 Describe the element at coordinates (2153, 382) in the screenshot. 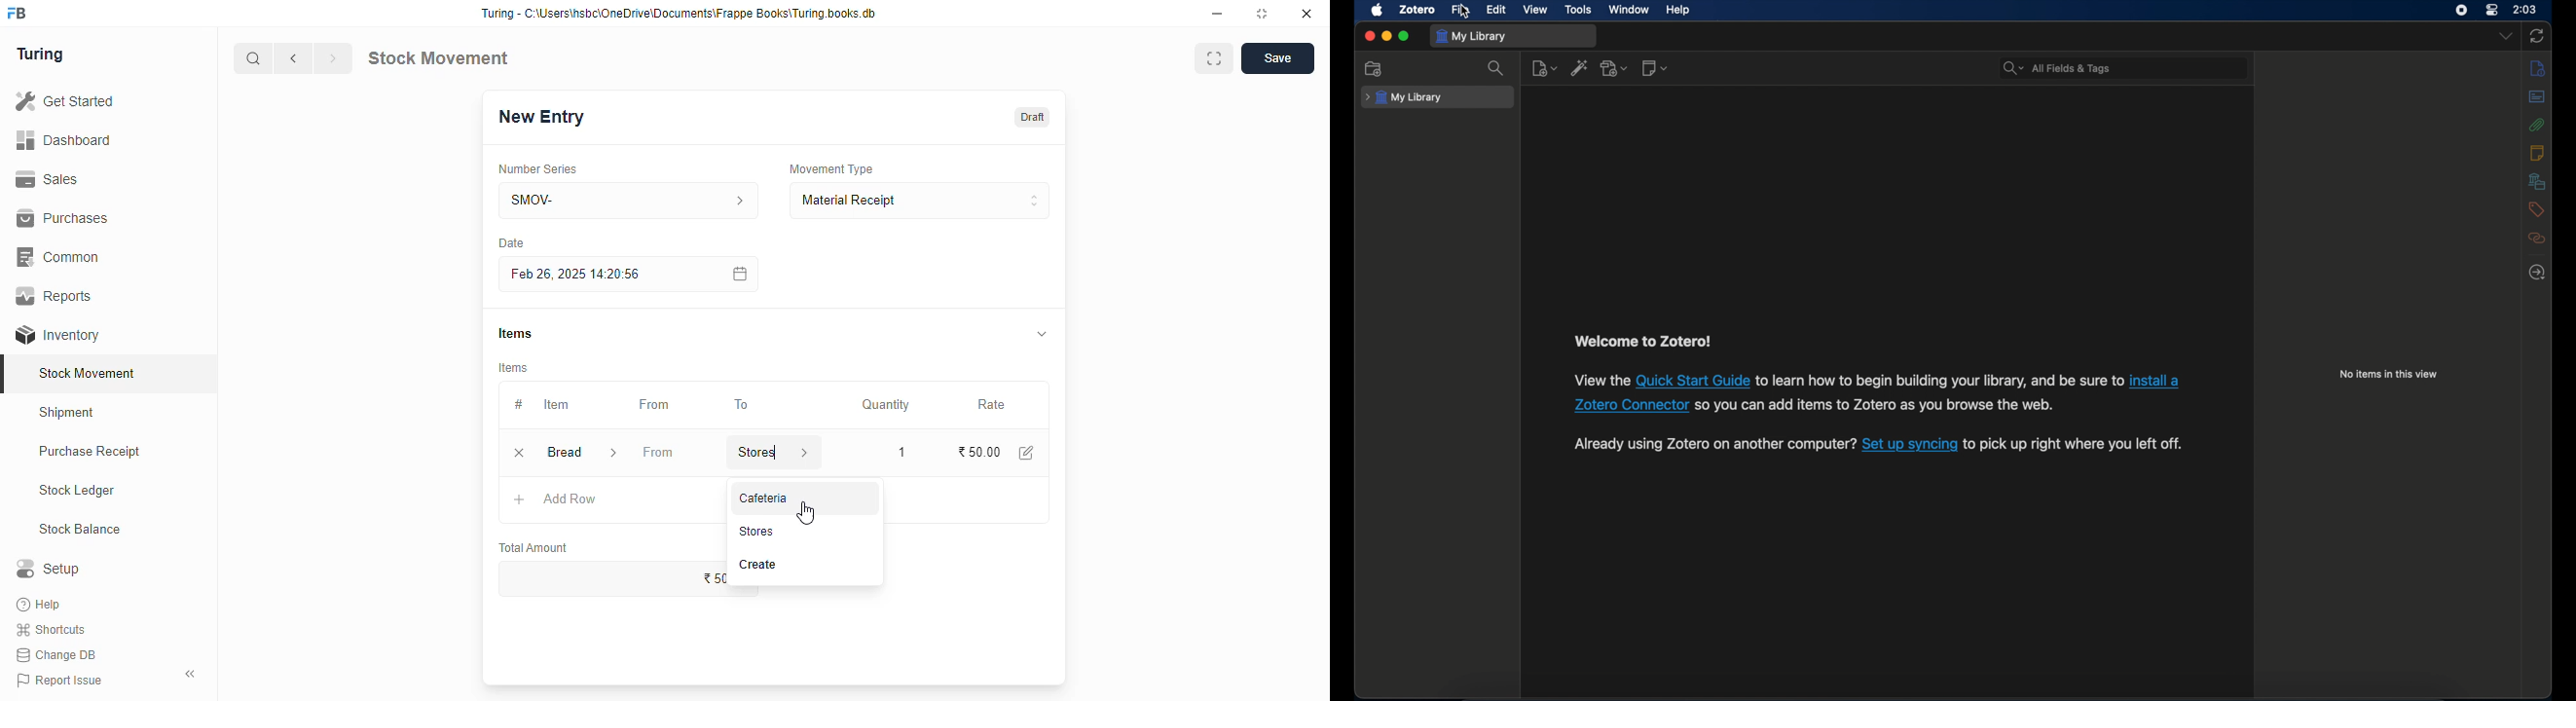

I see `link` at that location.